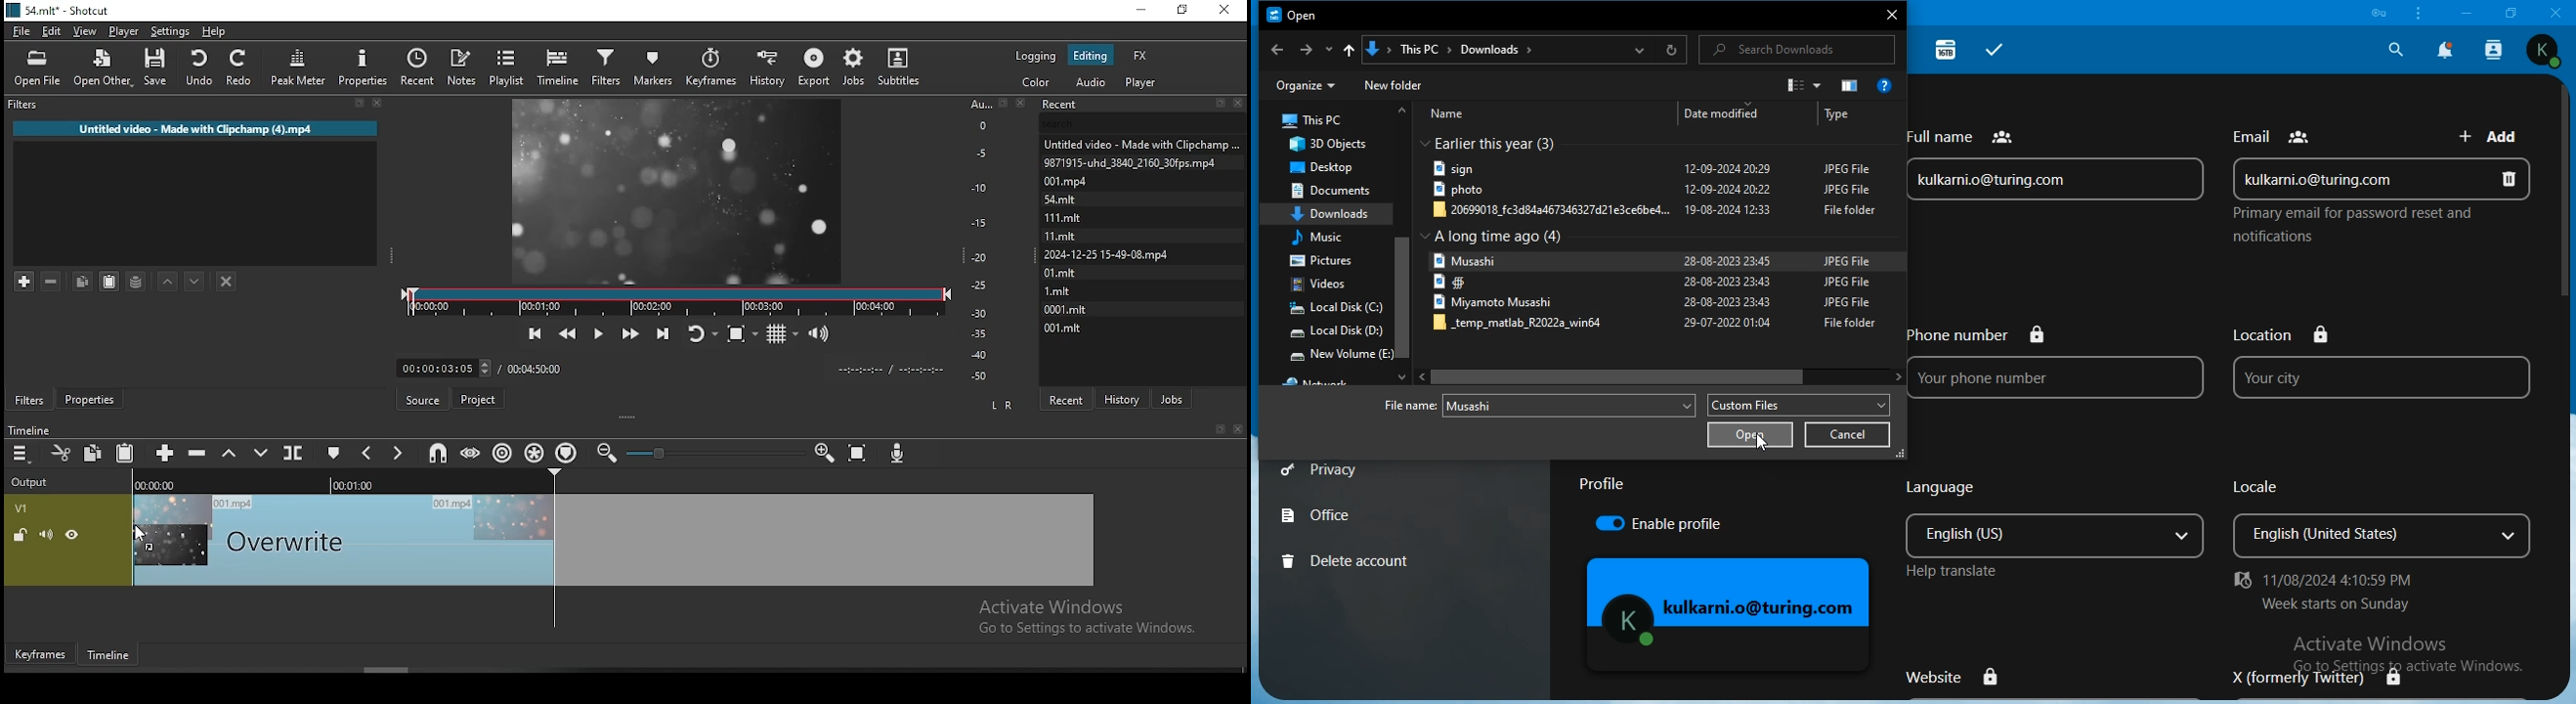 The height and width of the screenshot is (728, 2576). Describe the element at coordinates (1062, 181) in the screenshot. I see `files` at that location.